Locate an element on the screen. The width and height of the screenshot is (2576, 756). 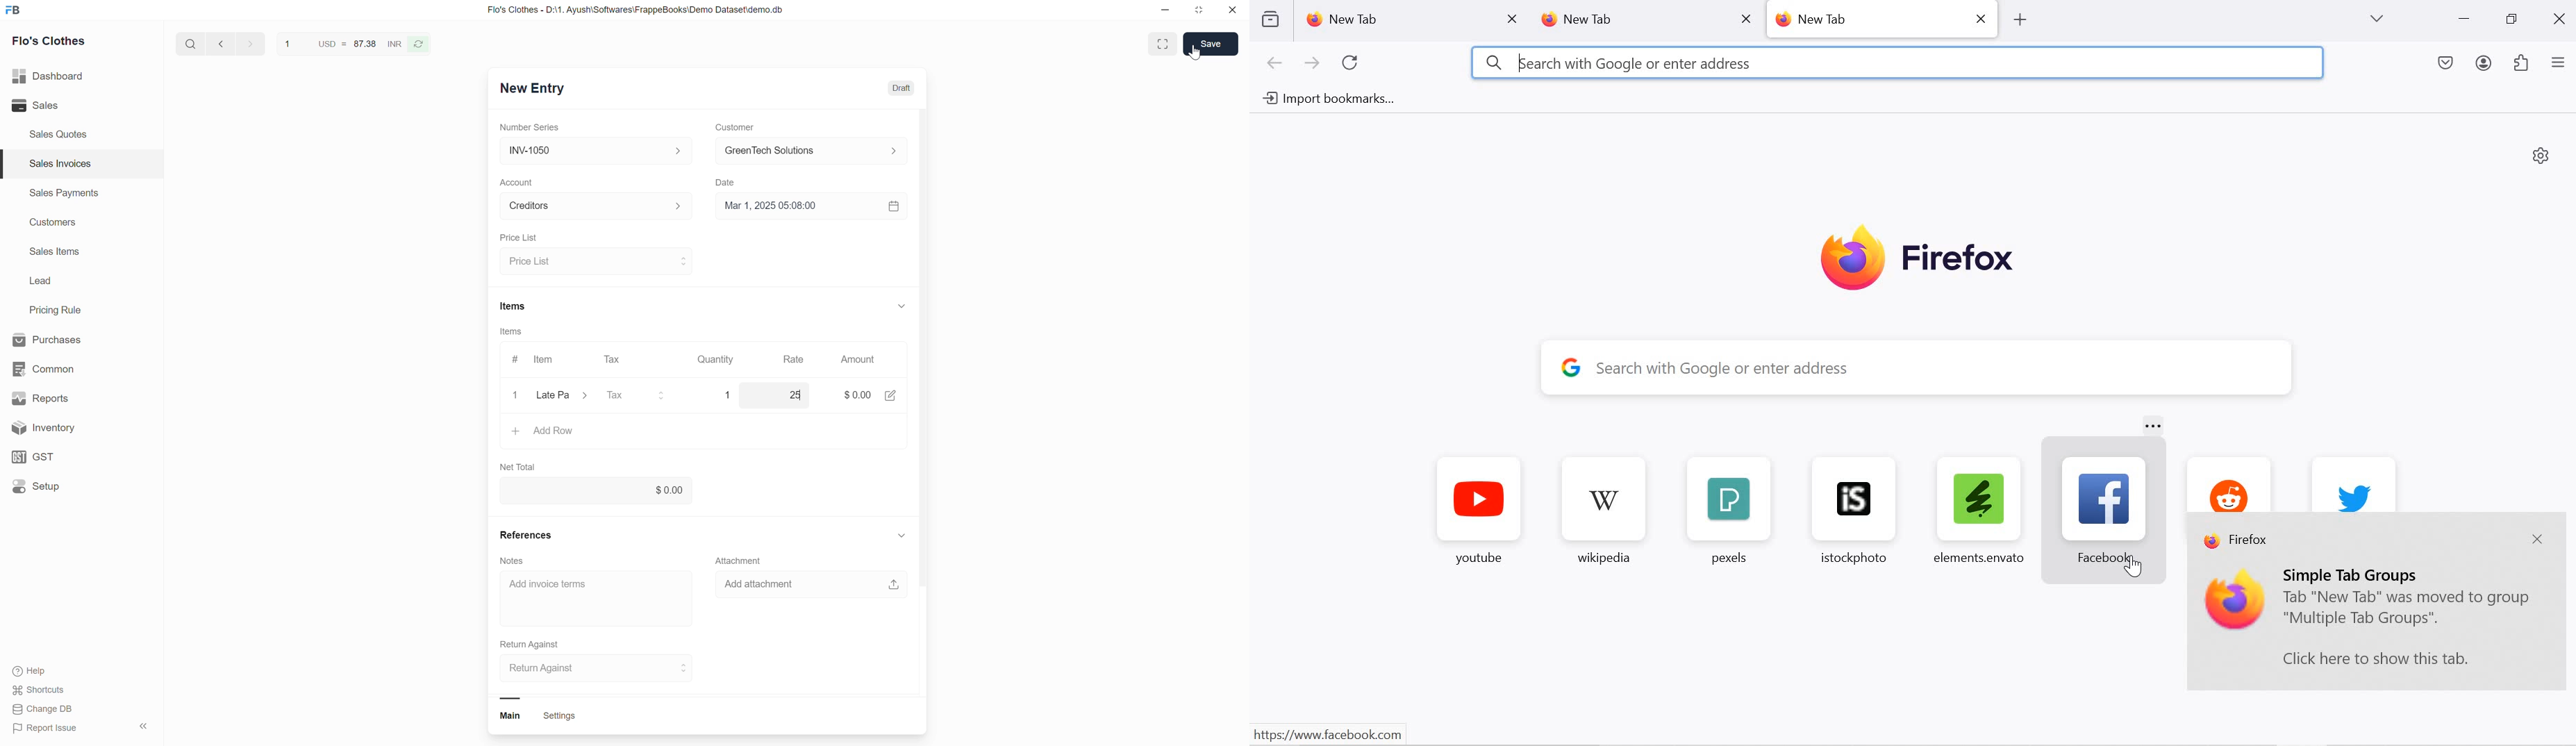
extensions is located at coordinates (2522, 65).